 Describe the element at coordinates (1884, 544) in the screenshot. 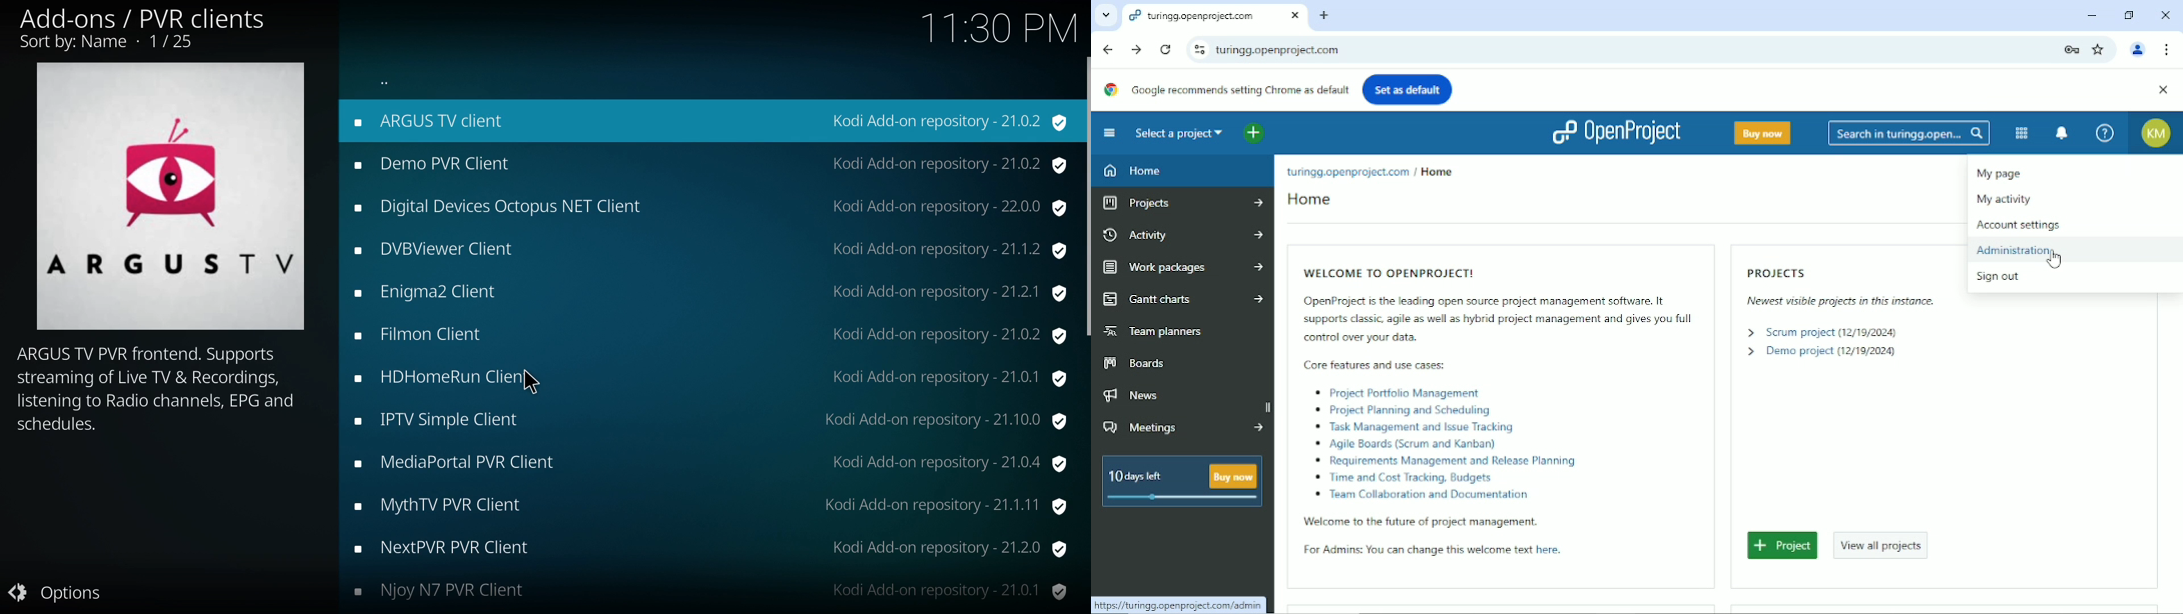

I see `View all projects` at that location.